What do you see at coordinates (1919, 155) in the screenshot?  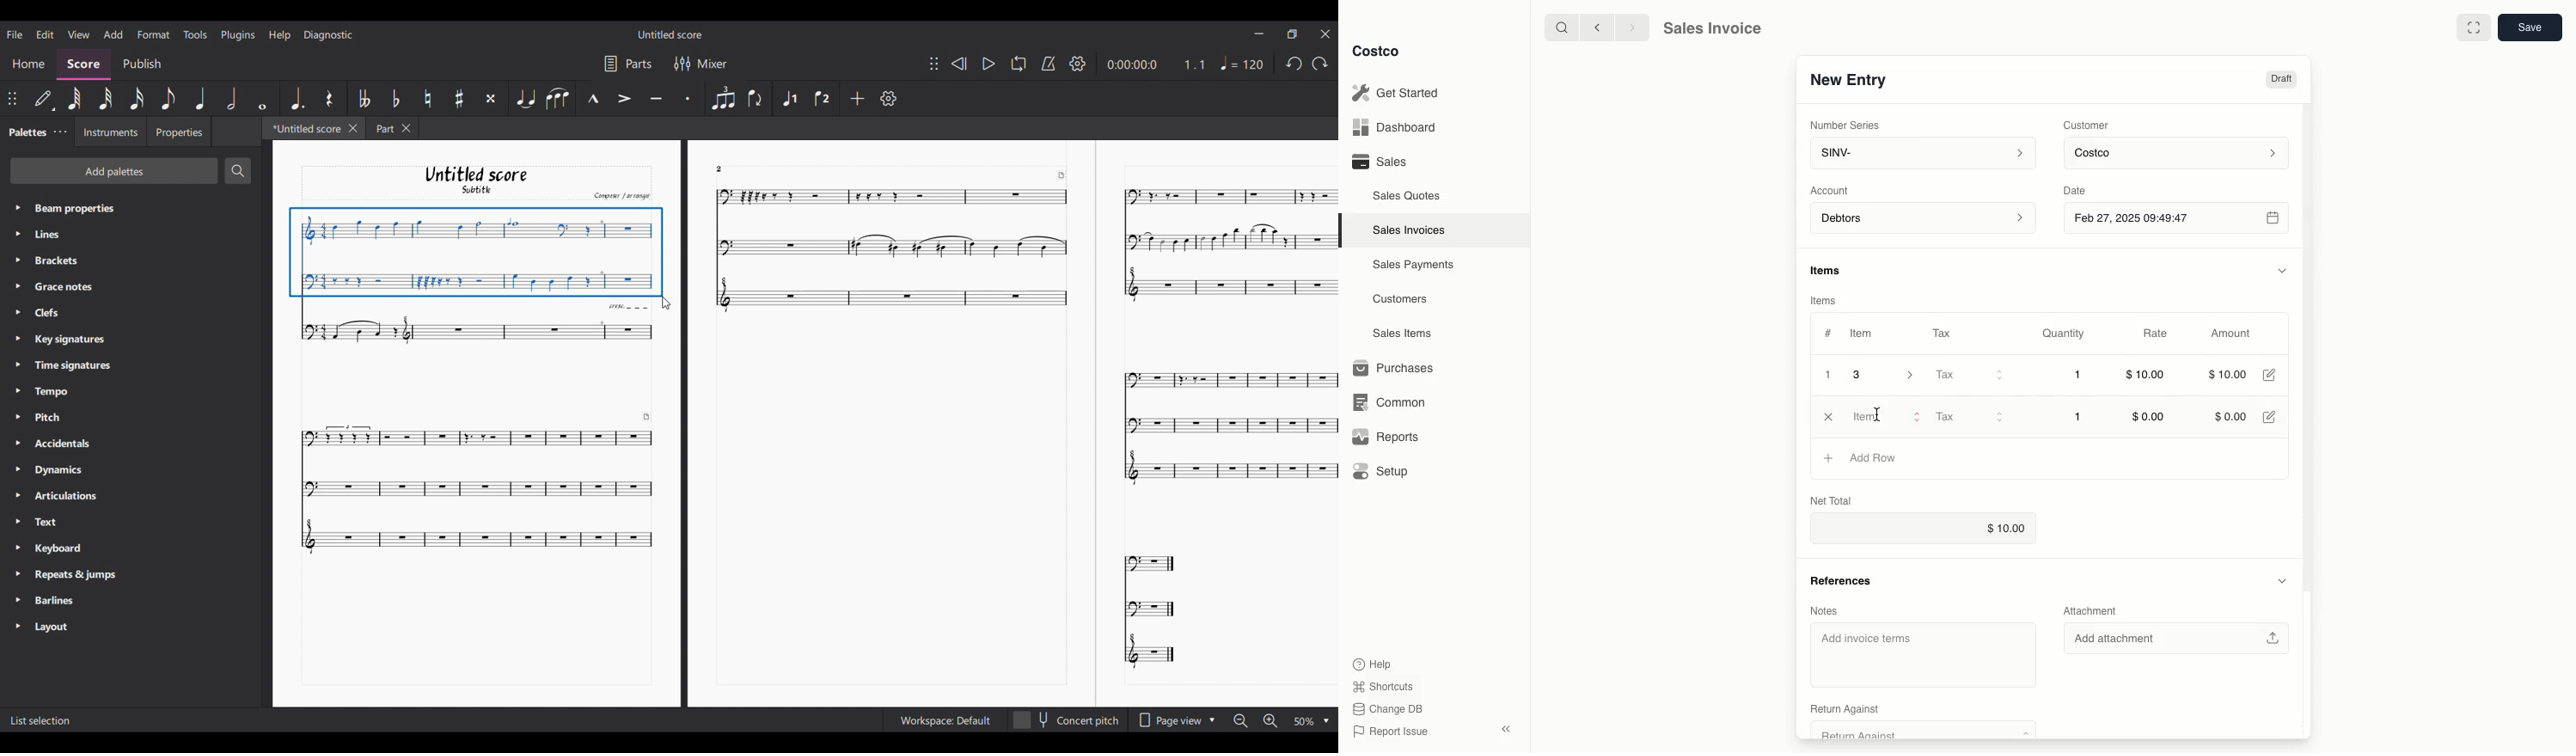 I see `SINV-` at bounding box center [1919, 155].